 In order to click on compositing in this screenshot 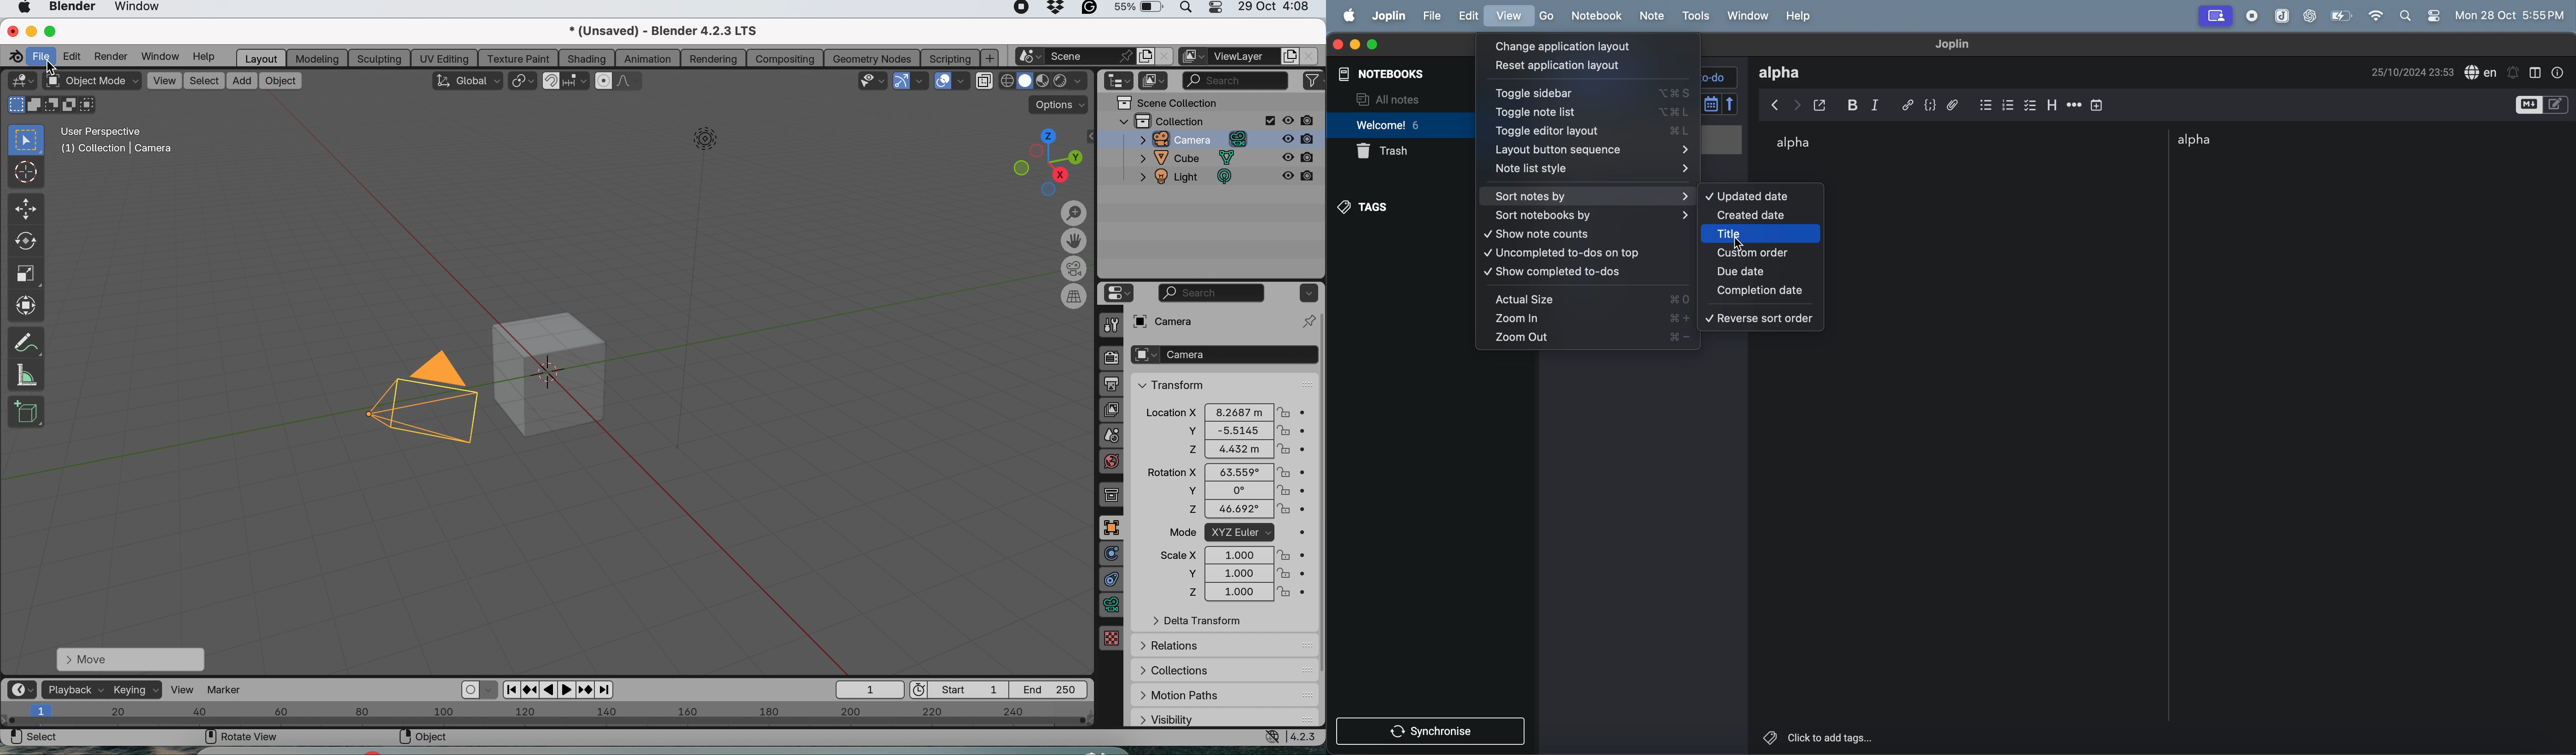, I will do `click(785, 58)`.